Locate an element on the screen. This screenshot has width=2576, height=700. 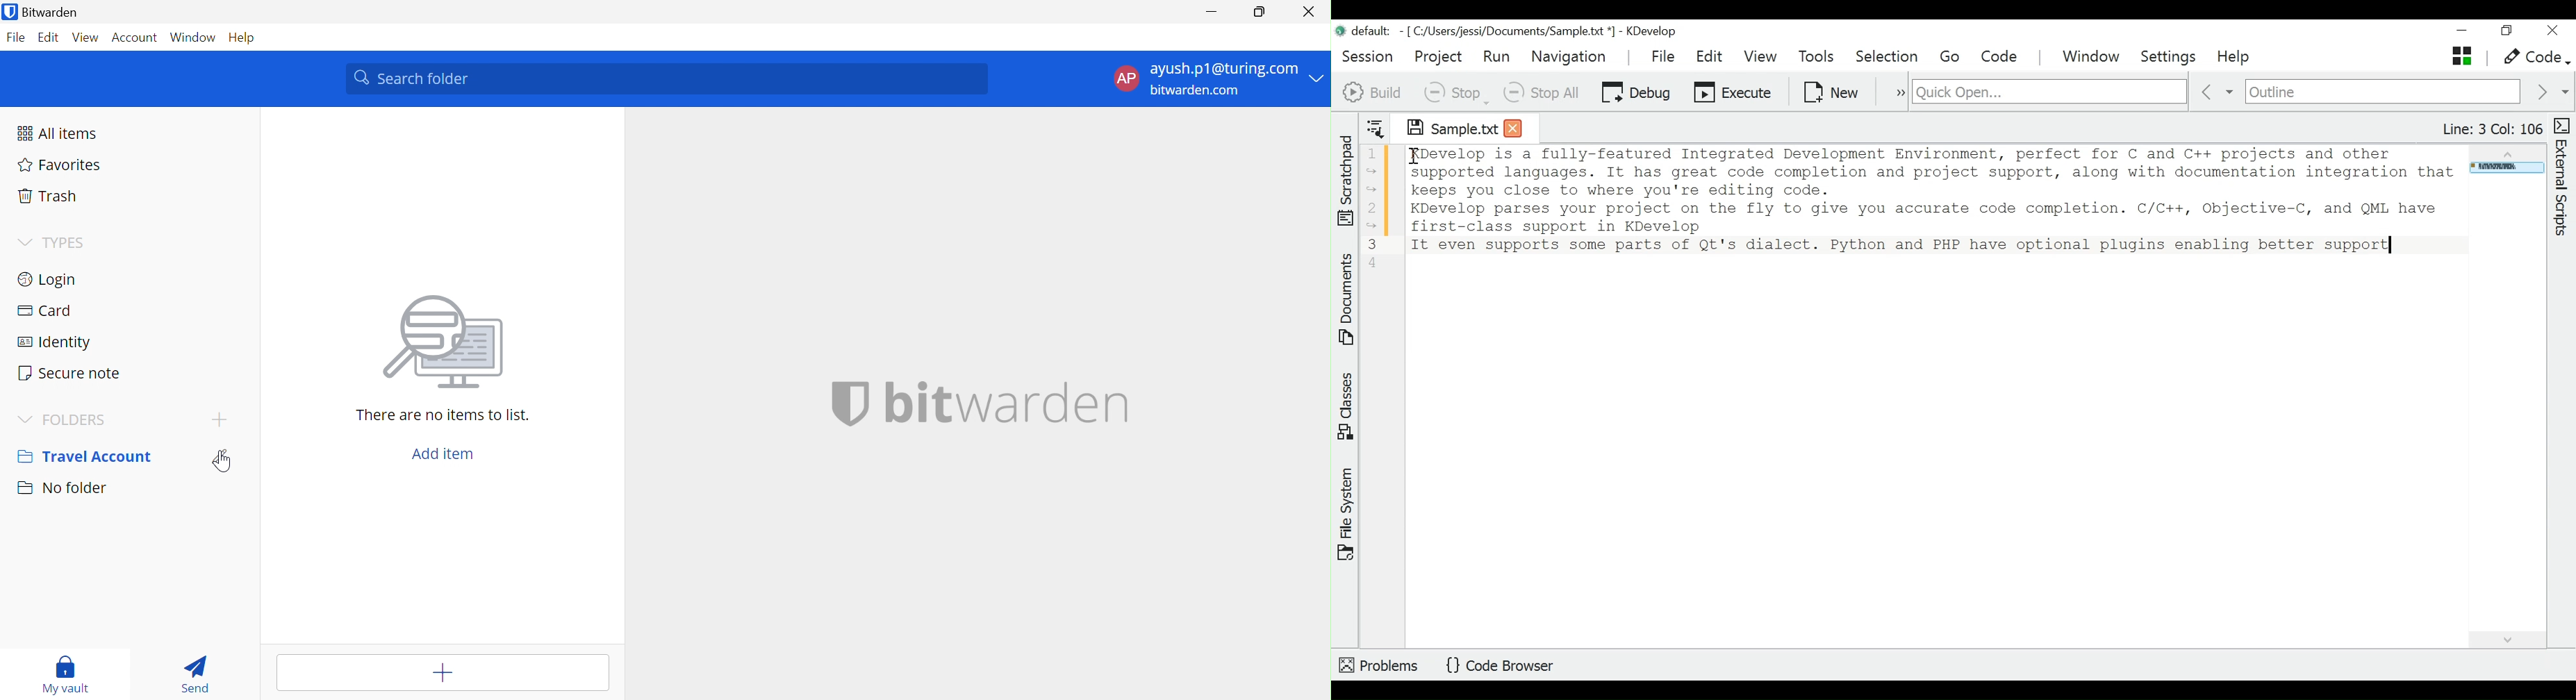
Scratchpad is located at coordinates (1346, 178).